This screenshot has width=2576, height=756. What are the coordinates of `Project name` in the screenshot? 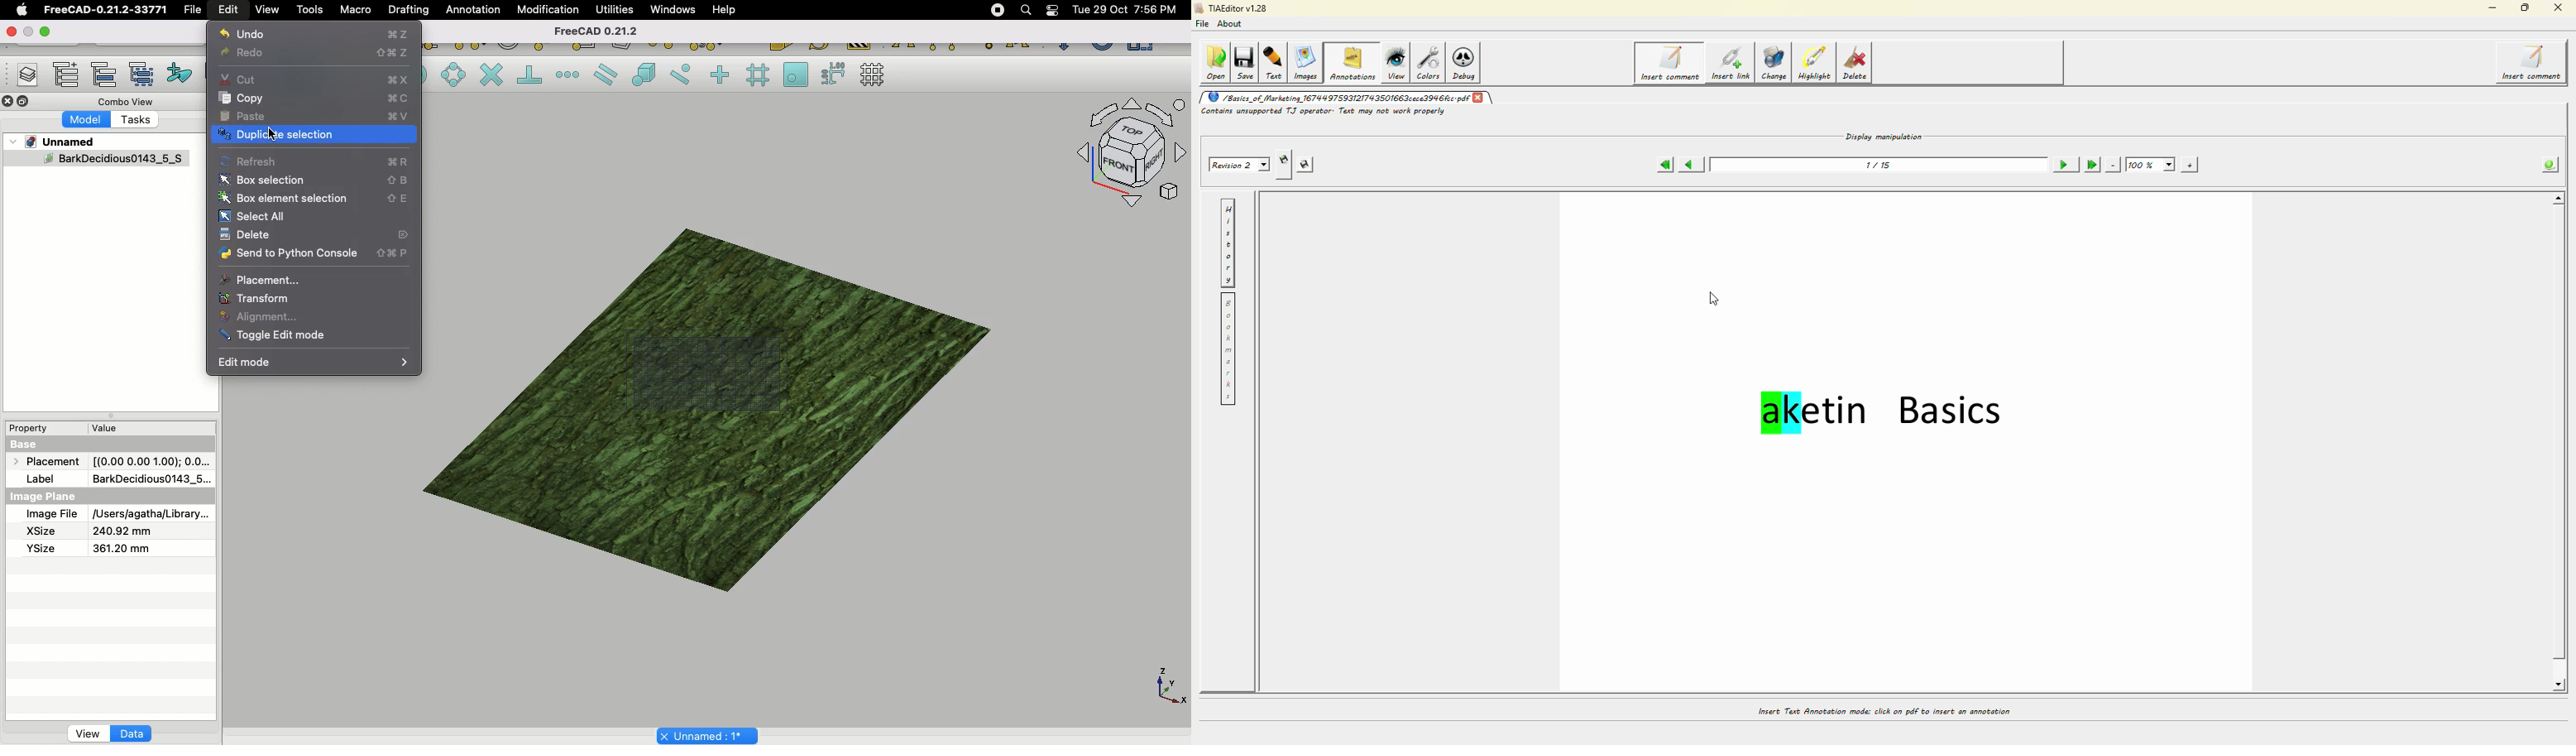 It's located at (709, 734).